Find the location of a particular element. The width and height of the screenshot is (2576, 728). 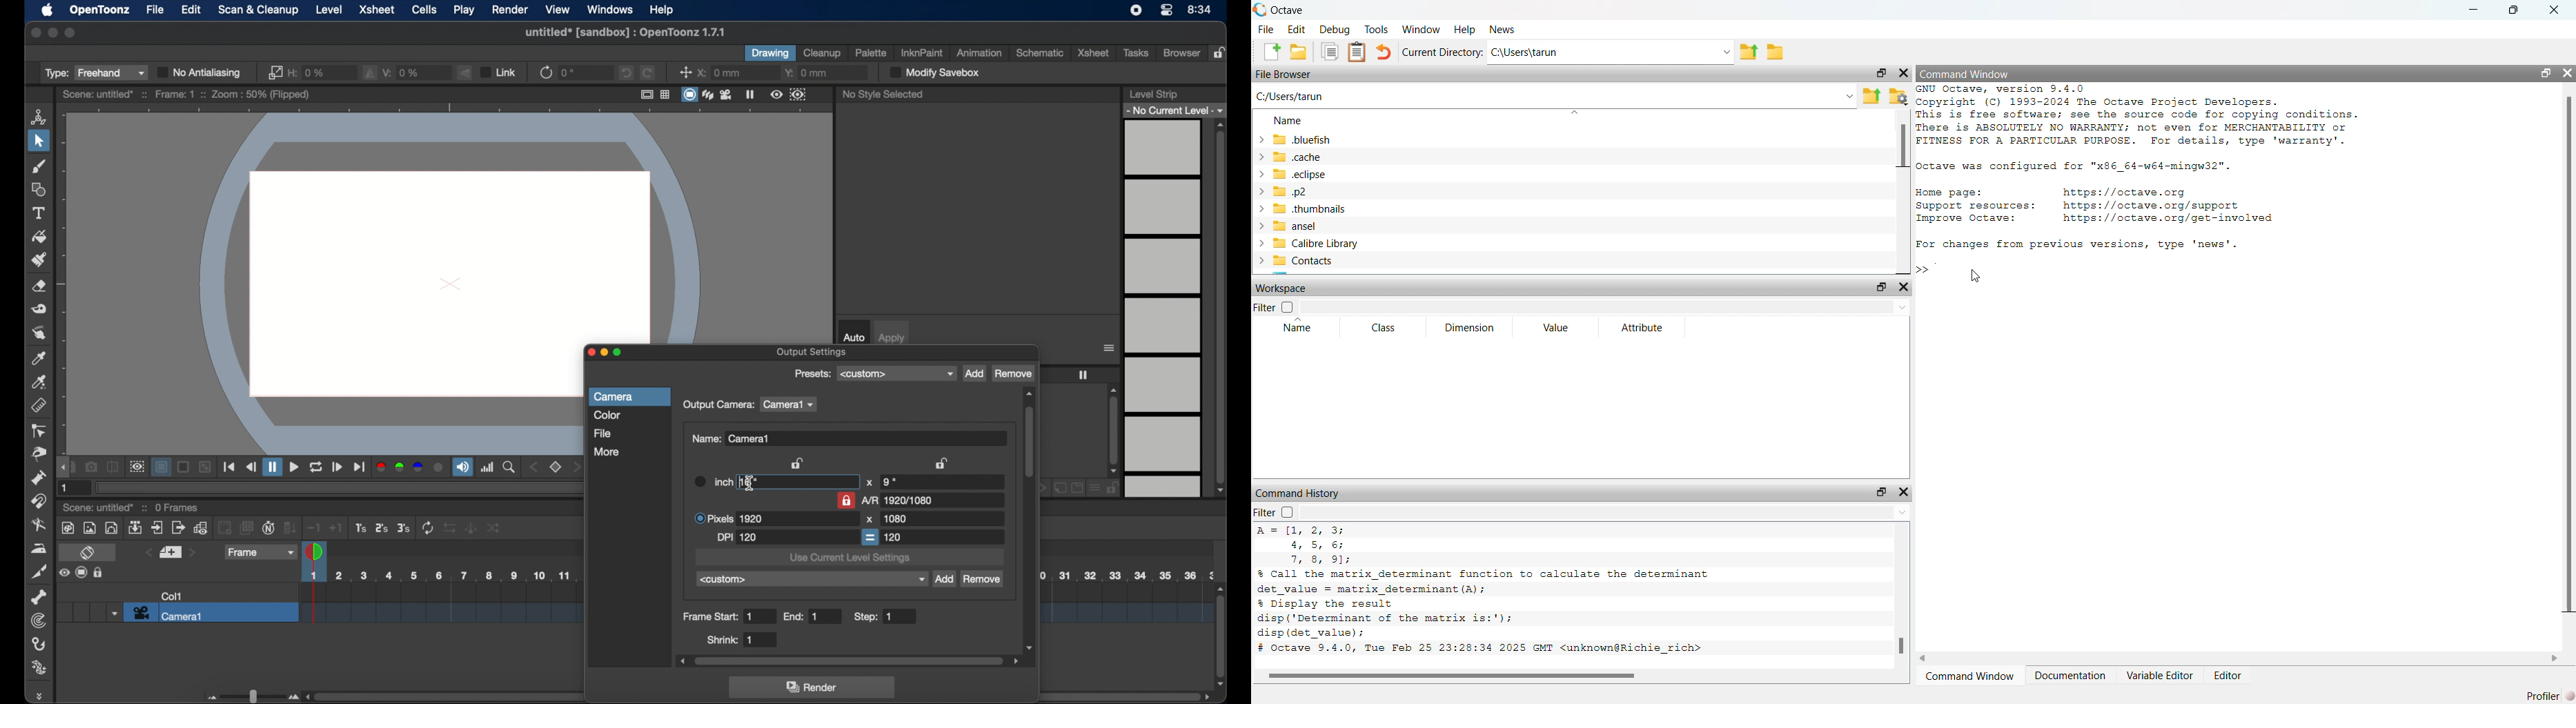

 is located at coordinates (812, 374).